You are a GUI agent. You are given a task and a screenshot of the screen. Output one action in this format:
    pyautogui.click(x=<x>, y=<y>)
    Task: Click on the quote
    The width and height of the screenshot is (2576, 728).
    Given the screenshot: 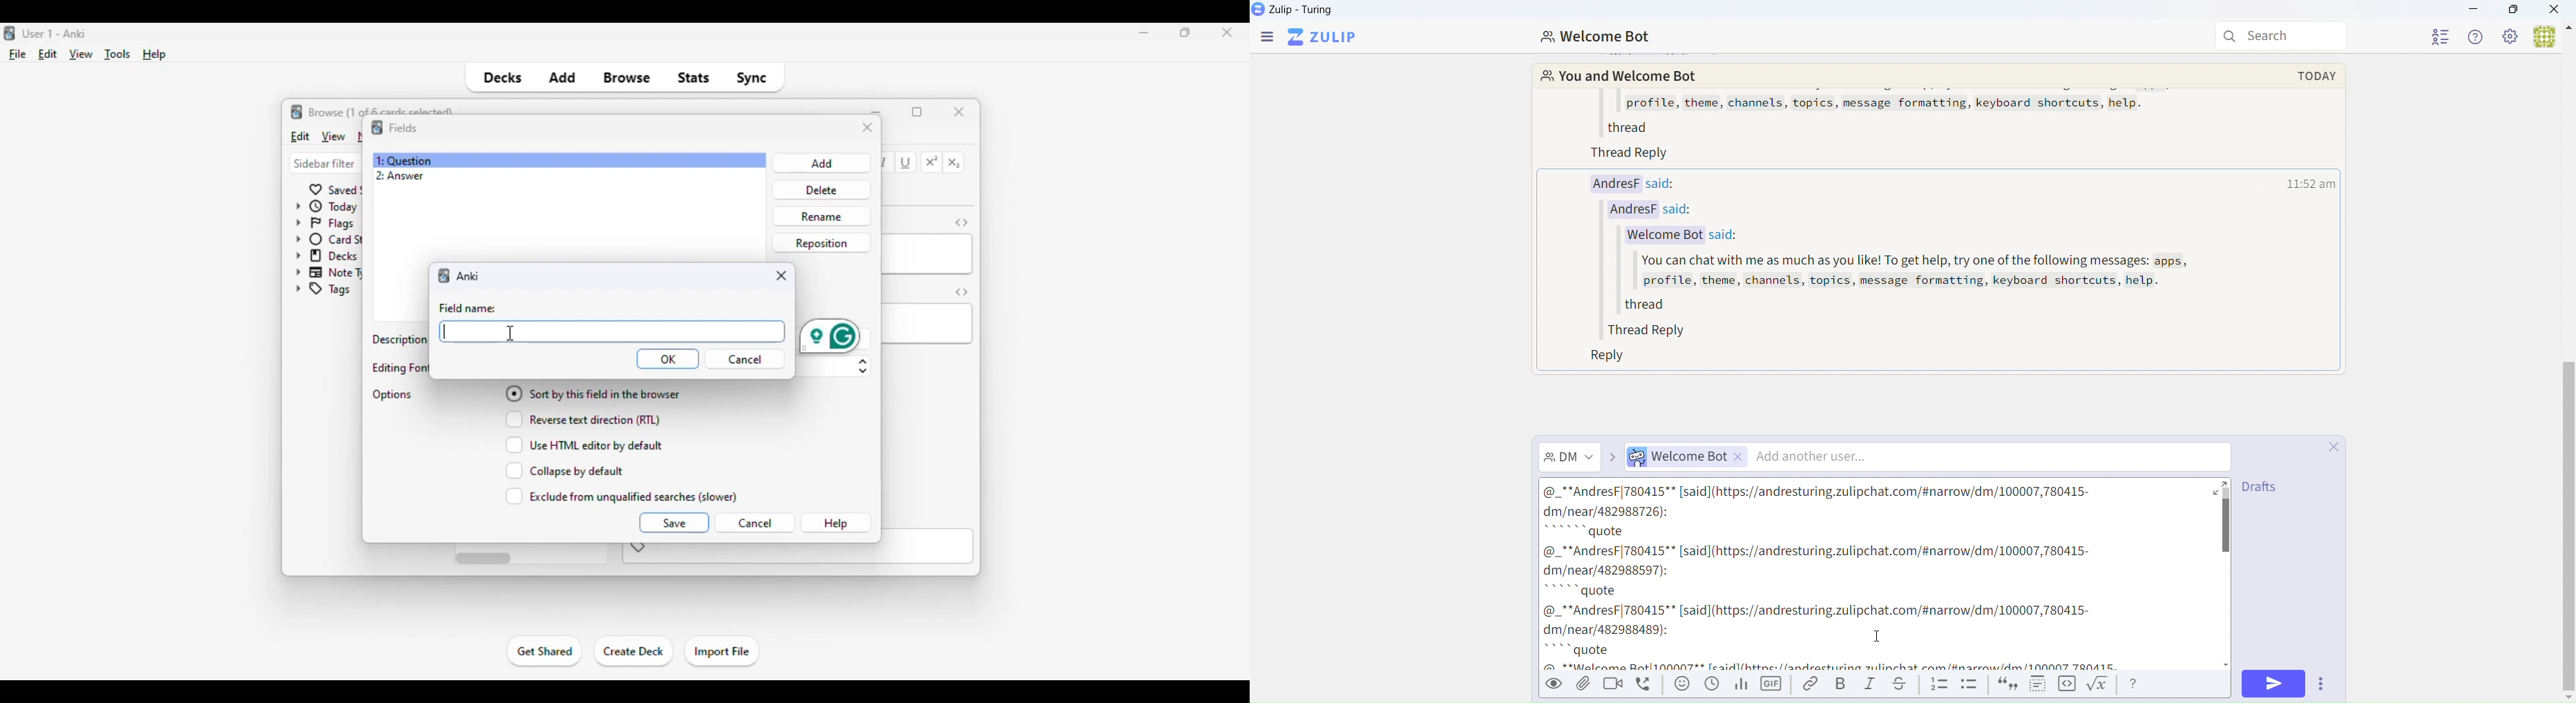 What is the action you would take?
    pyautogui.click(x=2007, y=685)
    